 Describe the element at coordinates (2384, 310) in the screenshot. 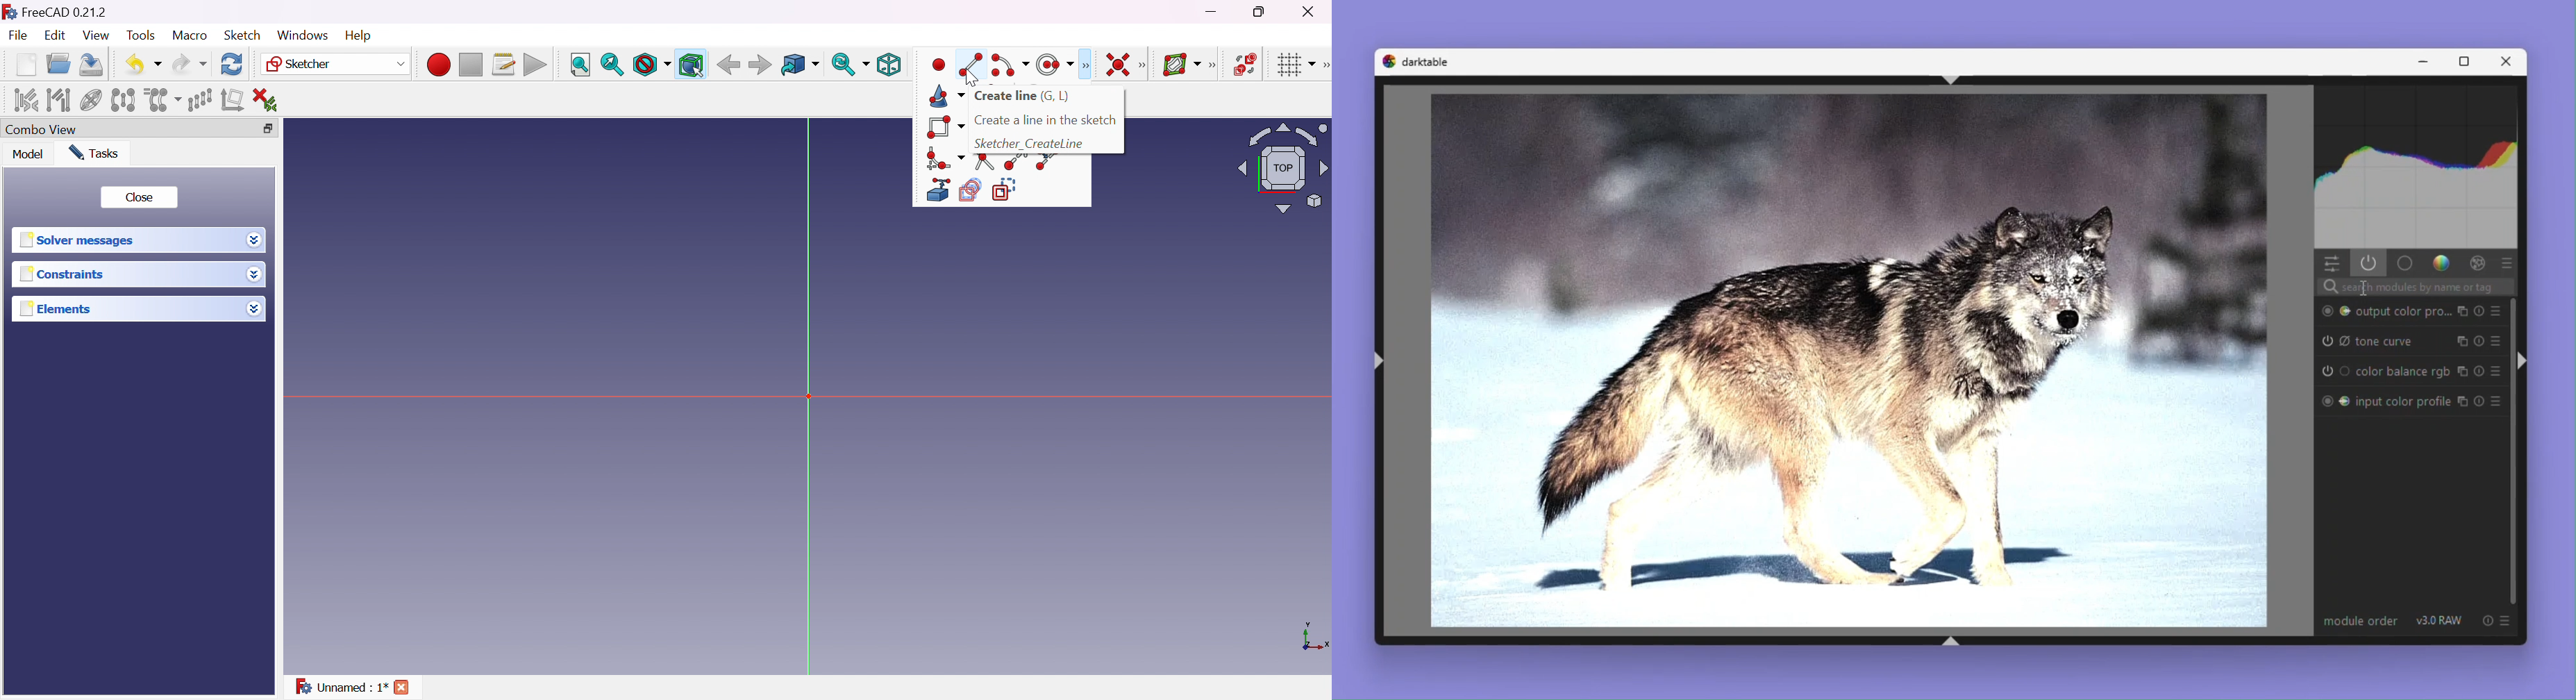

I see `Output colour profile` at that location.